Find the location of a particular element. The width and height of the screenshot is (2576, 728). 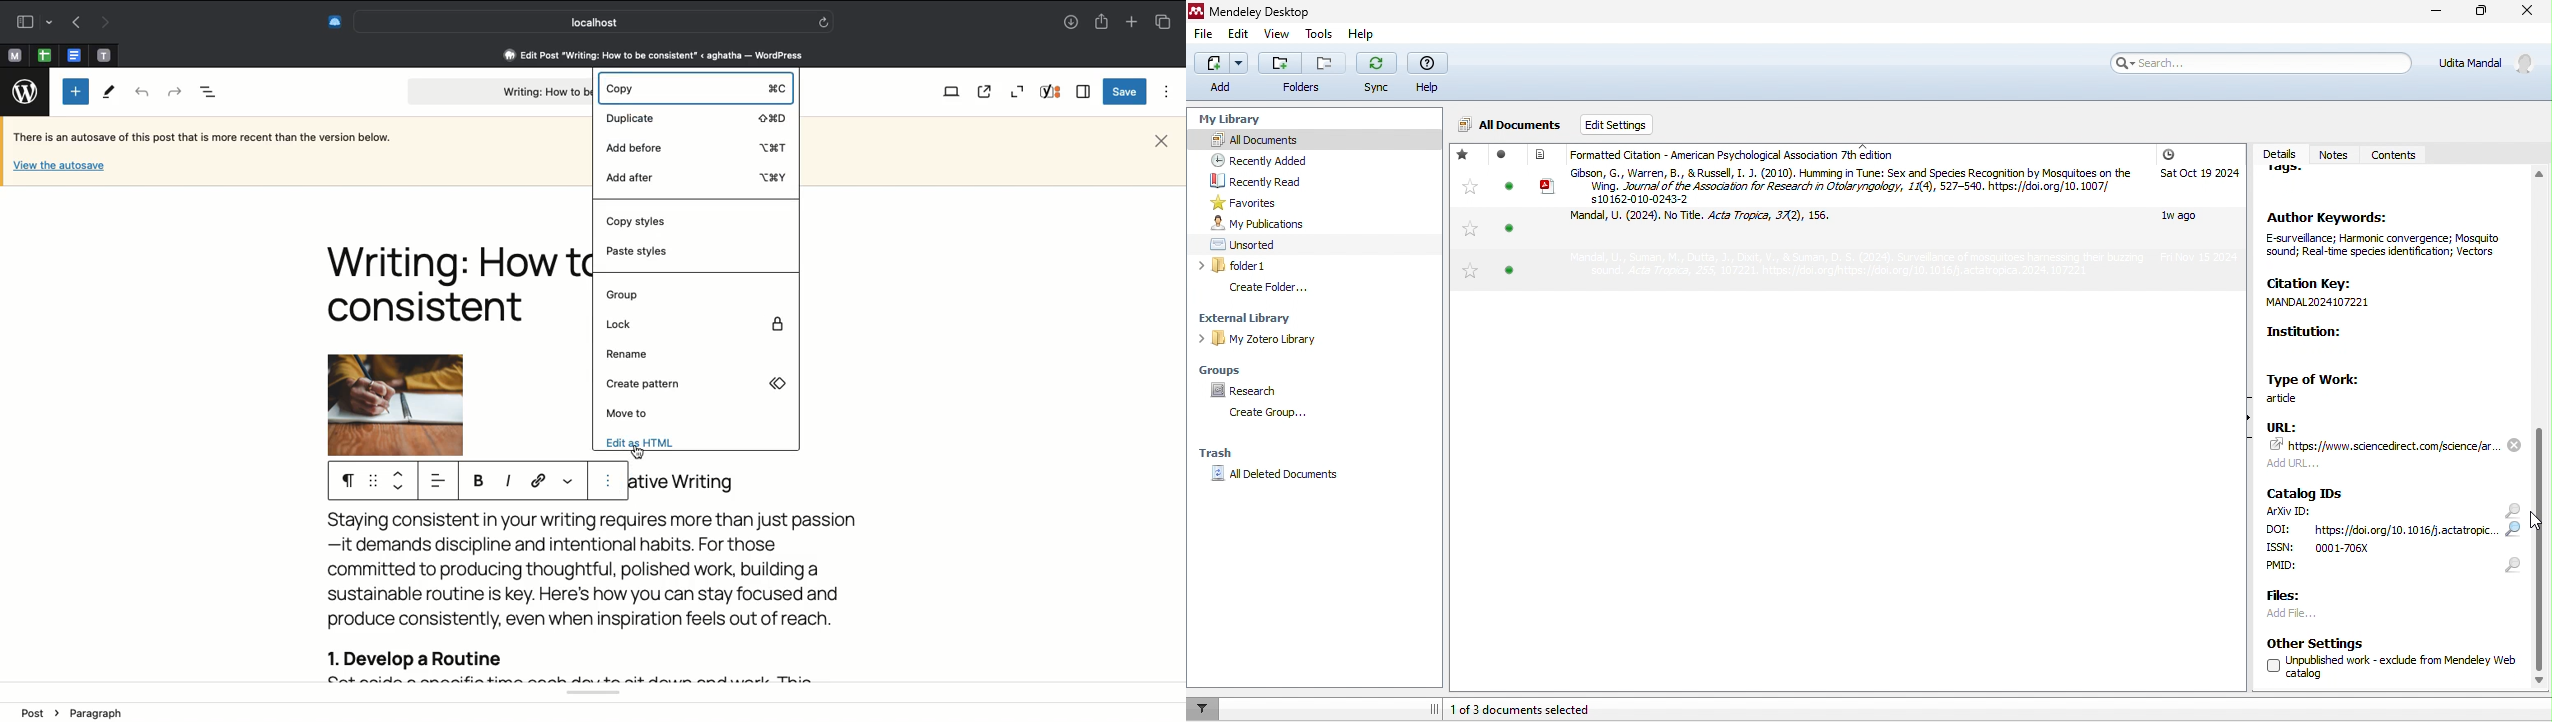

added date is located at coordinates (2198, 207).